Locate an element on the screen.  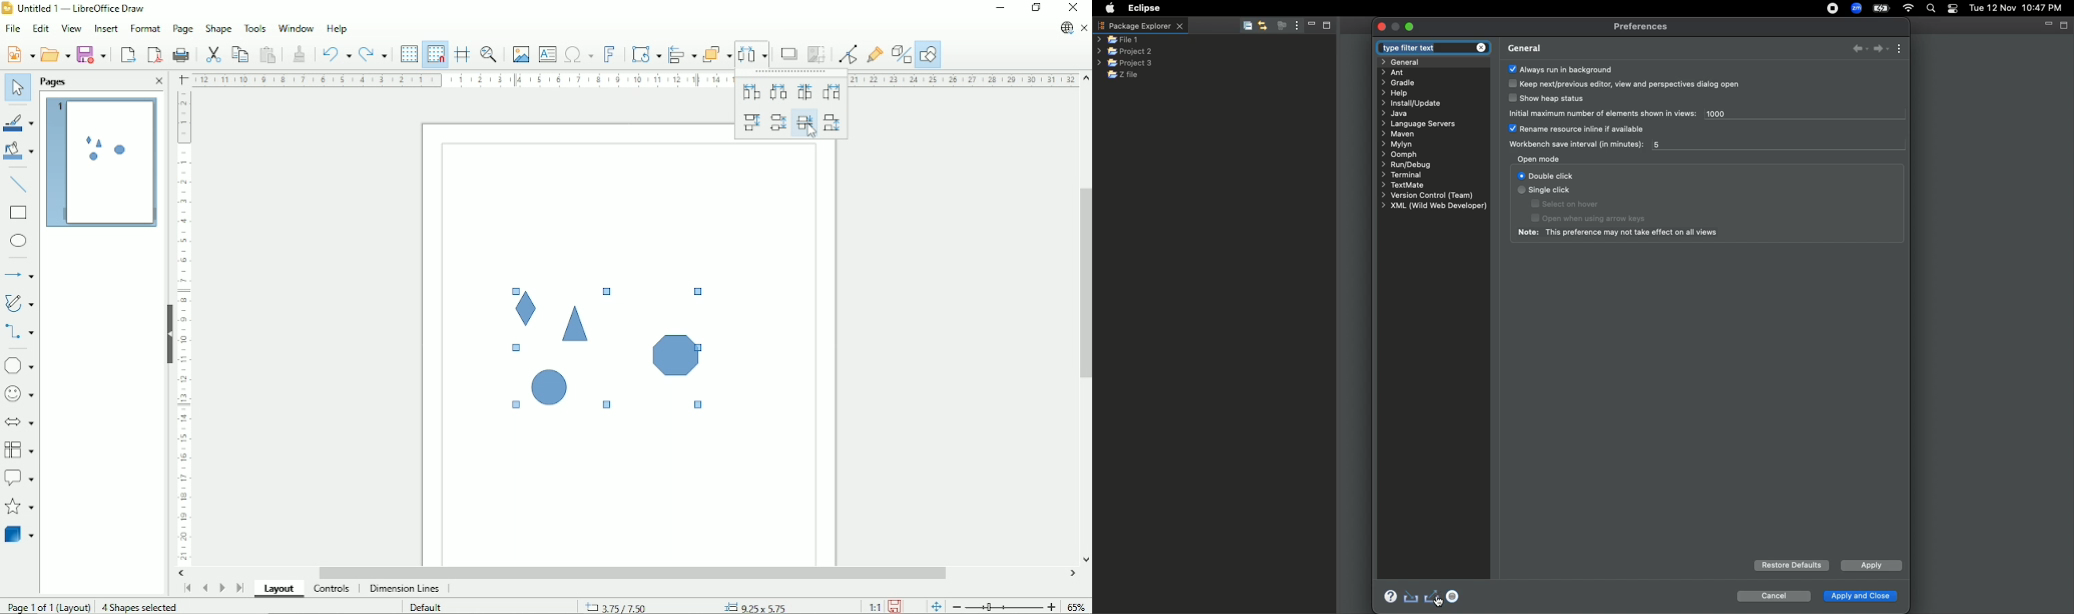
Vertical scale is located at coordinates (182, 328).